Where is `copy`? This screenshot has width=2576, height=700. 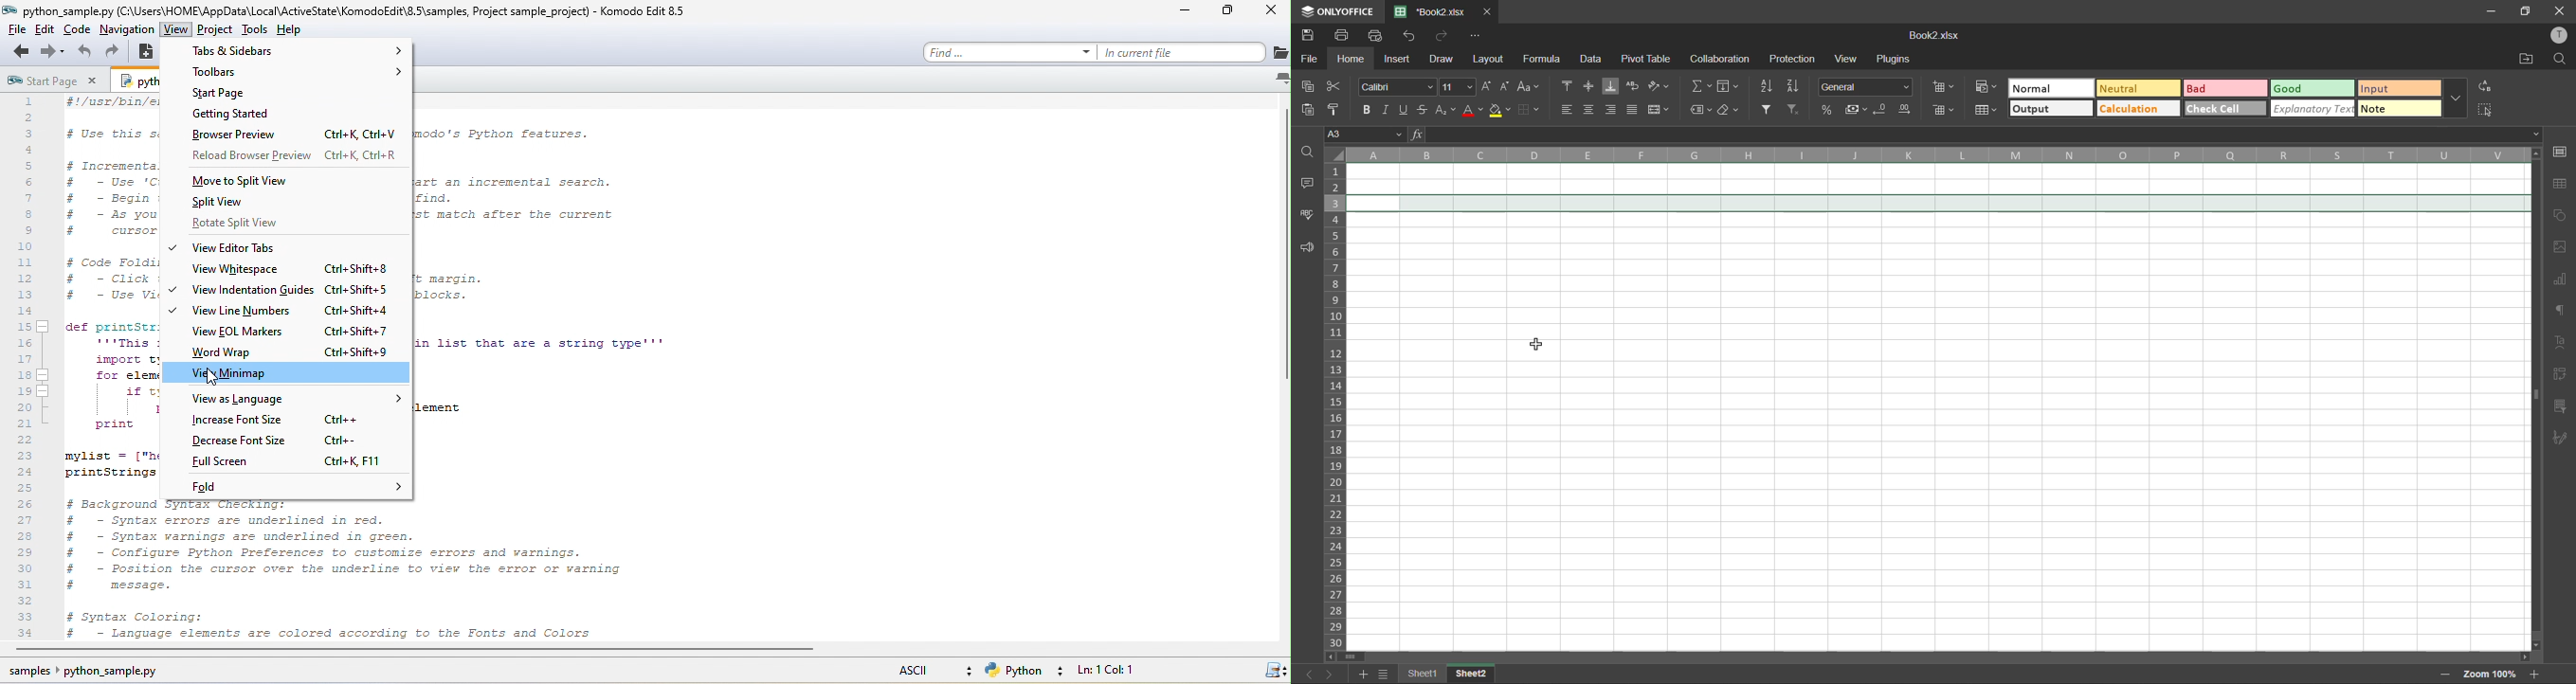 copy is located at coordinates (1305, 86).